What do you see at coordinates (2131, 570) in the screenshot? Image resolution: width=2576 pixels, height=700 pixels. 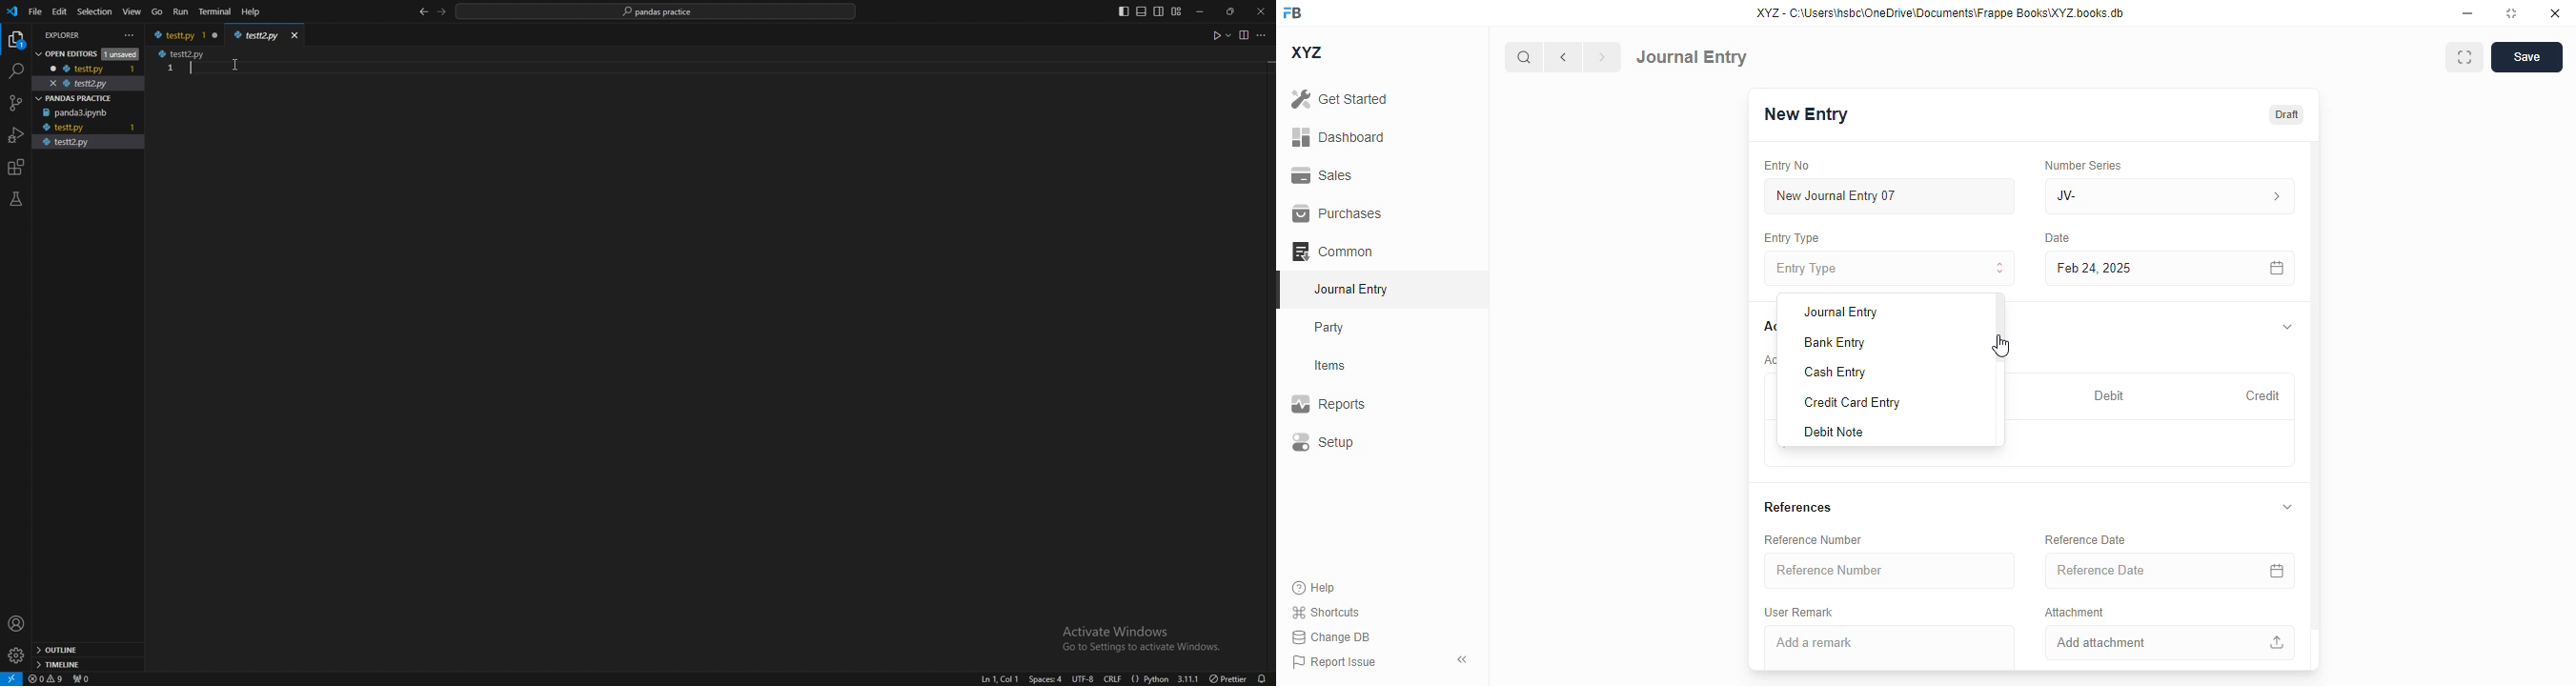 I see `reference date` at bounding box center [2131, 570].